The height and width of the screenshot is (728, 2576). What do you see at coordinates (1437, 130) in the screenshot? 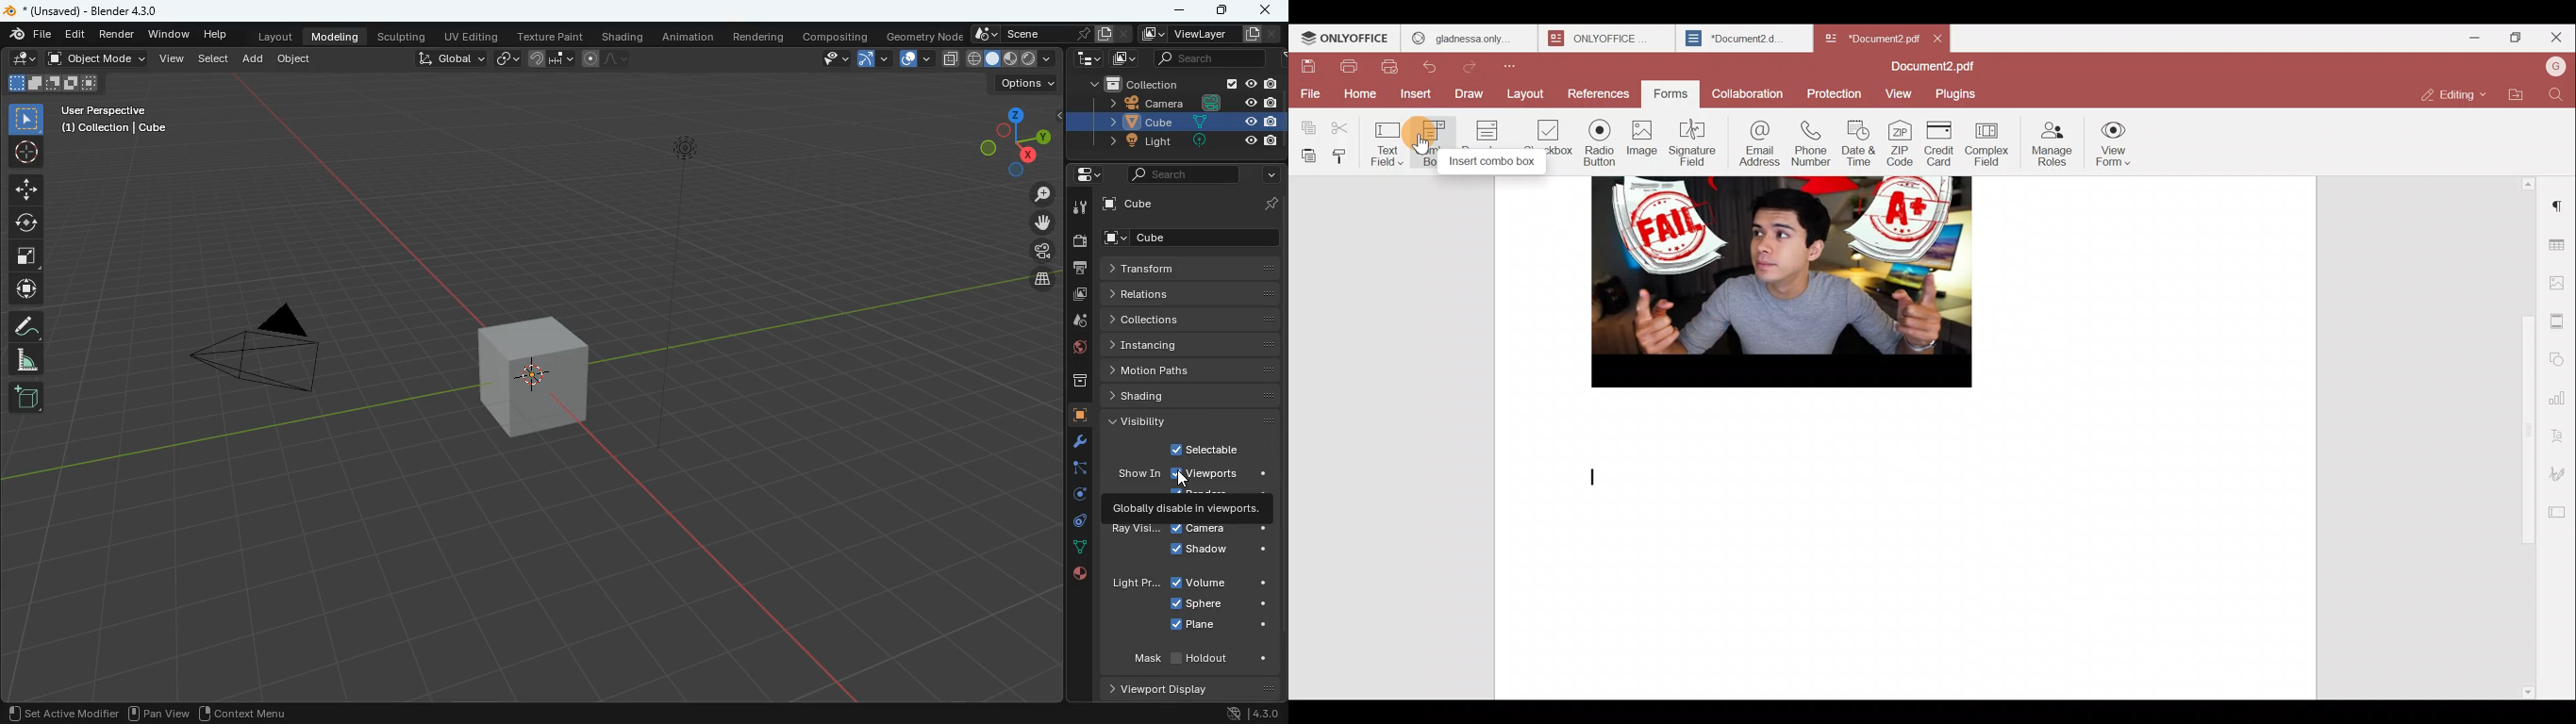
I see `Combo box` at bounding box center [1437, 130].